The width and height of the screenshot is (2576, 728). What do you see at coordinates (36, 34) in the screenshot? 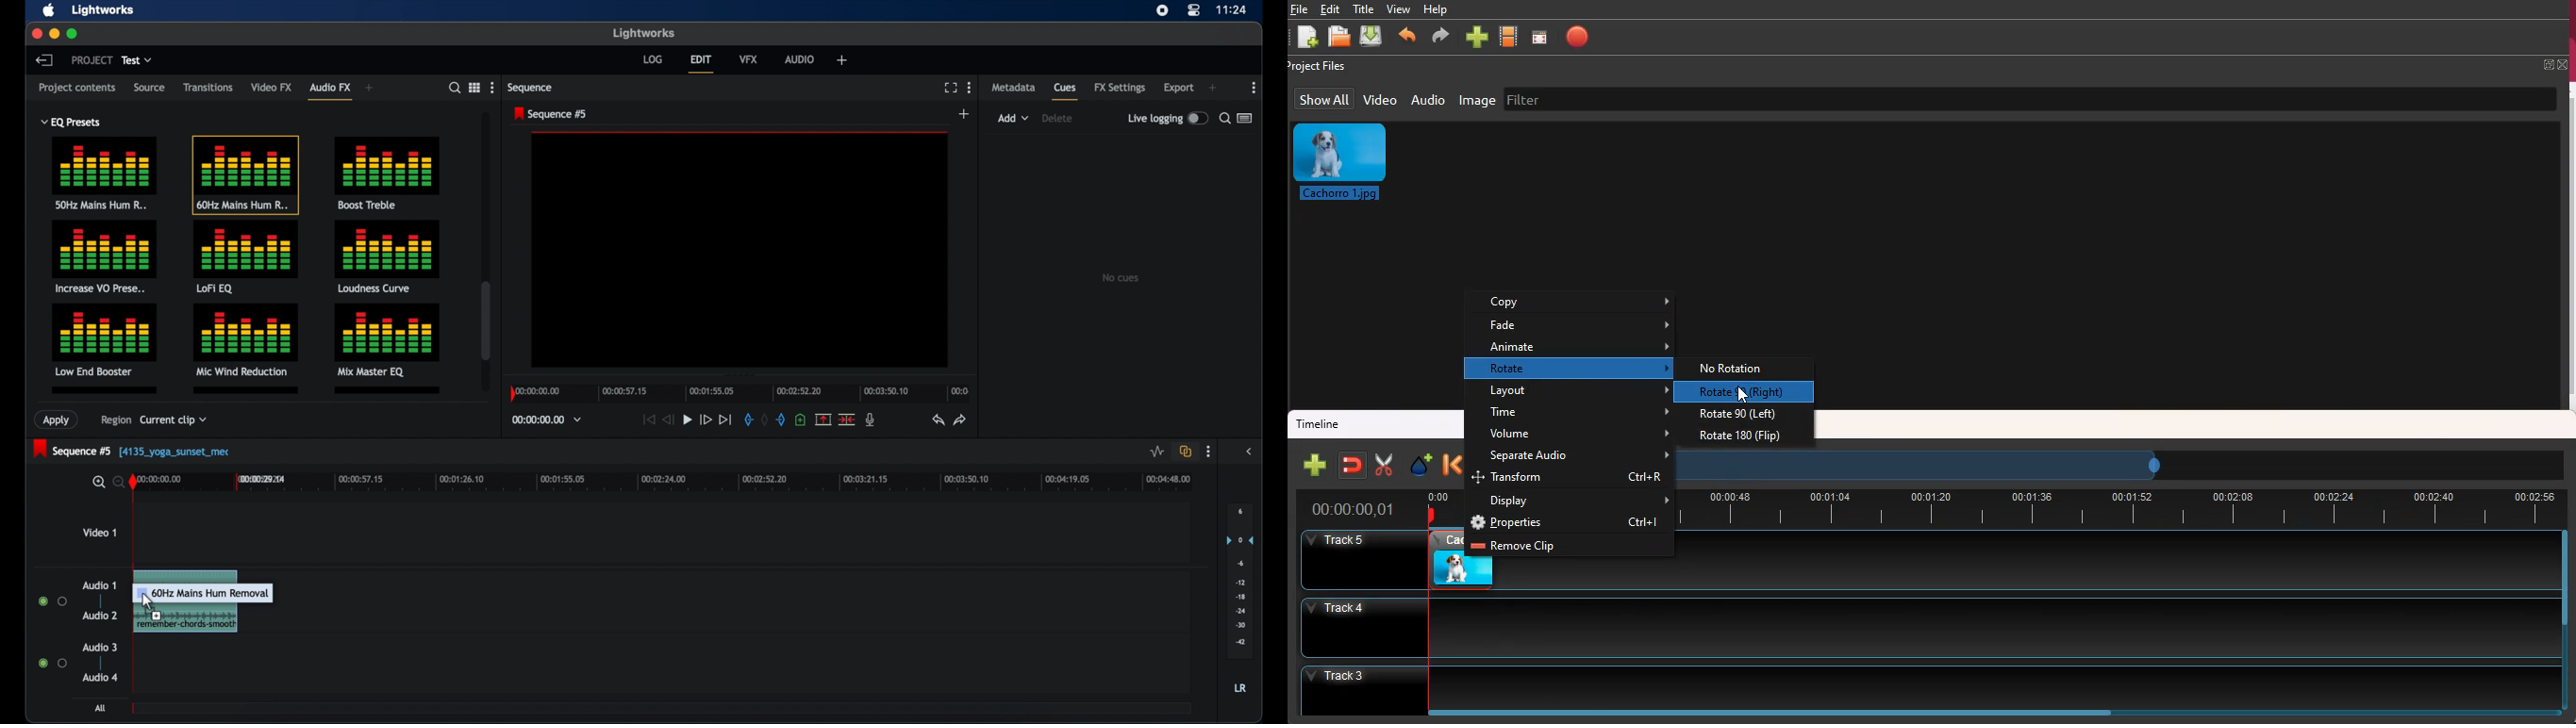
I see `close` at bounding box center [36, 34].